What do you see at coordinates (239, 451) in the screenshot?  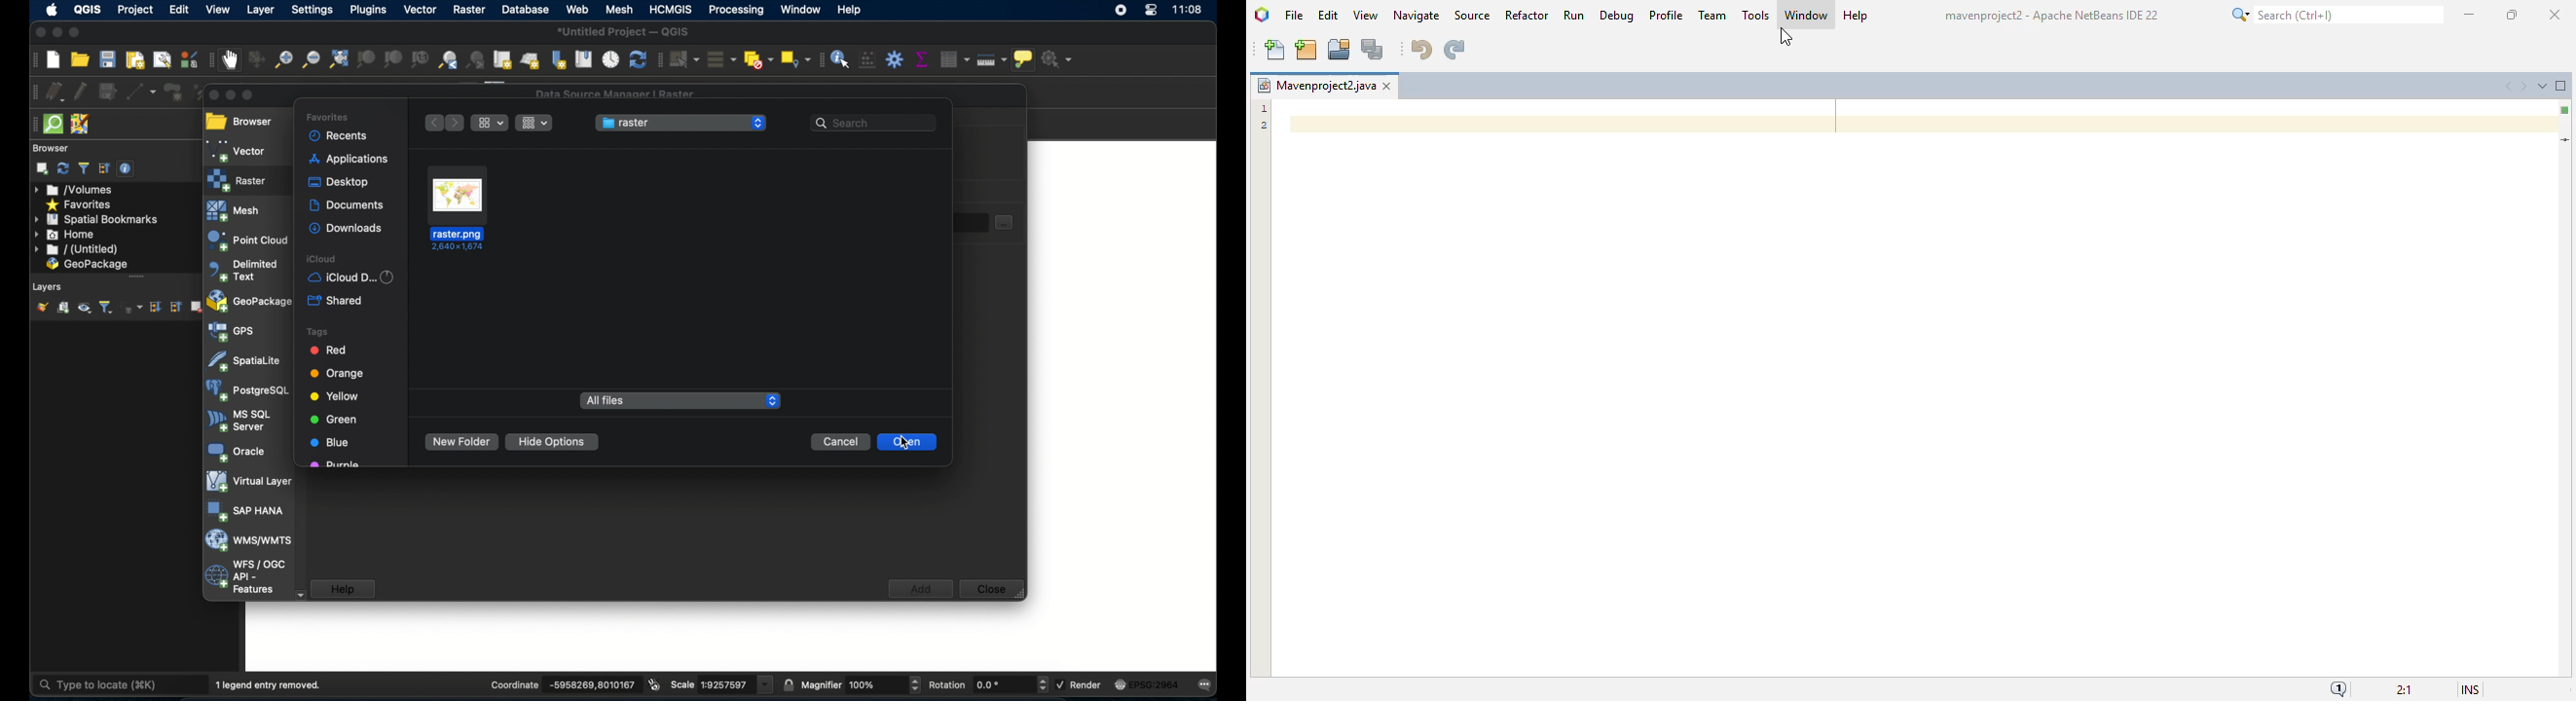 I see `oracle` at bounding box center [239, 451].